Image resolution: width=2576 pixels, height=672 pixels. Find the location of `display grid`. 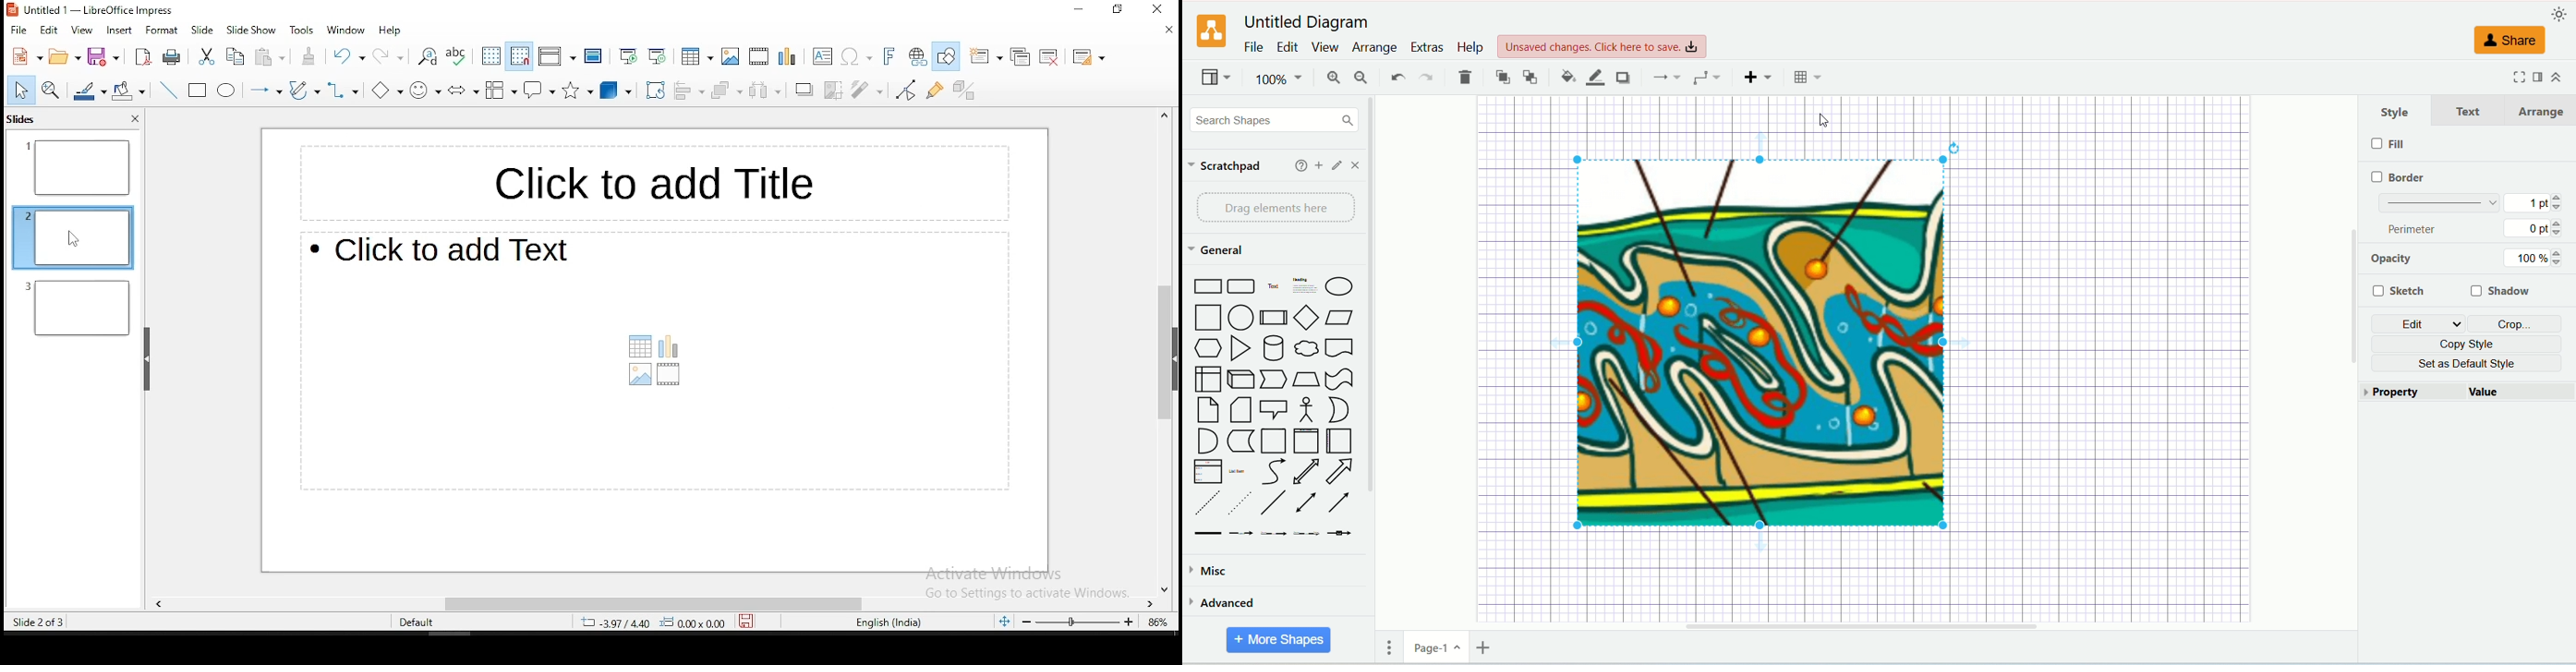

display grid is located at coordinates (491, 57).